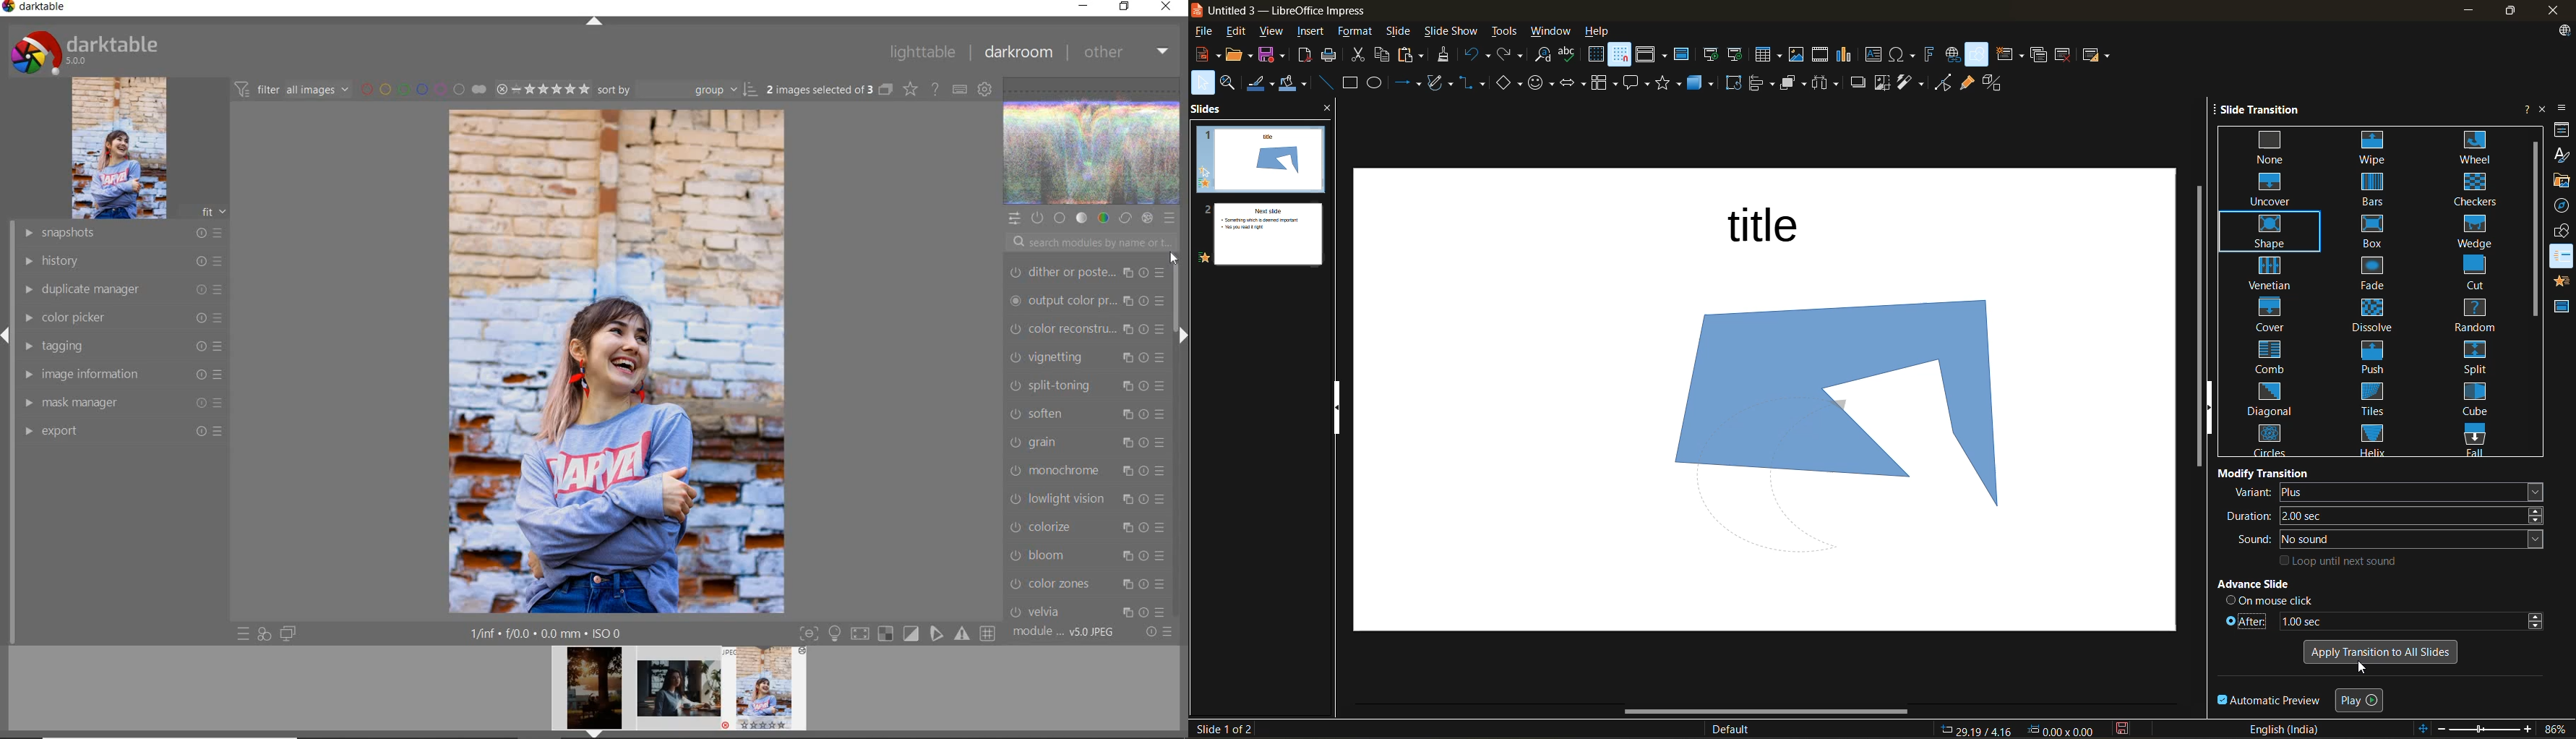 Image resolution: width=2576 pixels, height=756 pixels. I want to click on duration, so click(2388, 516).